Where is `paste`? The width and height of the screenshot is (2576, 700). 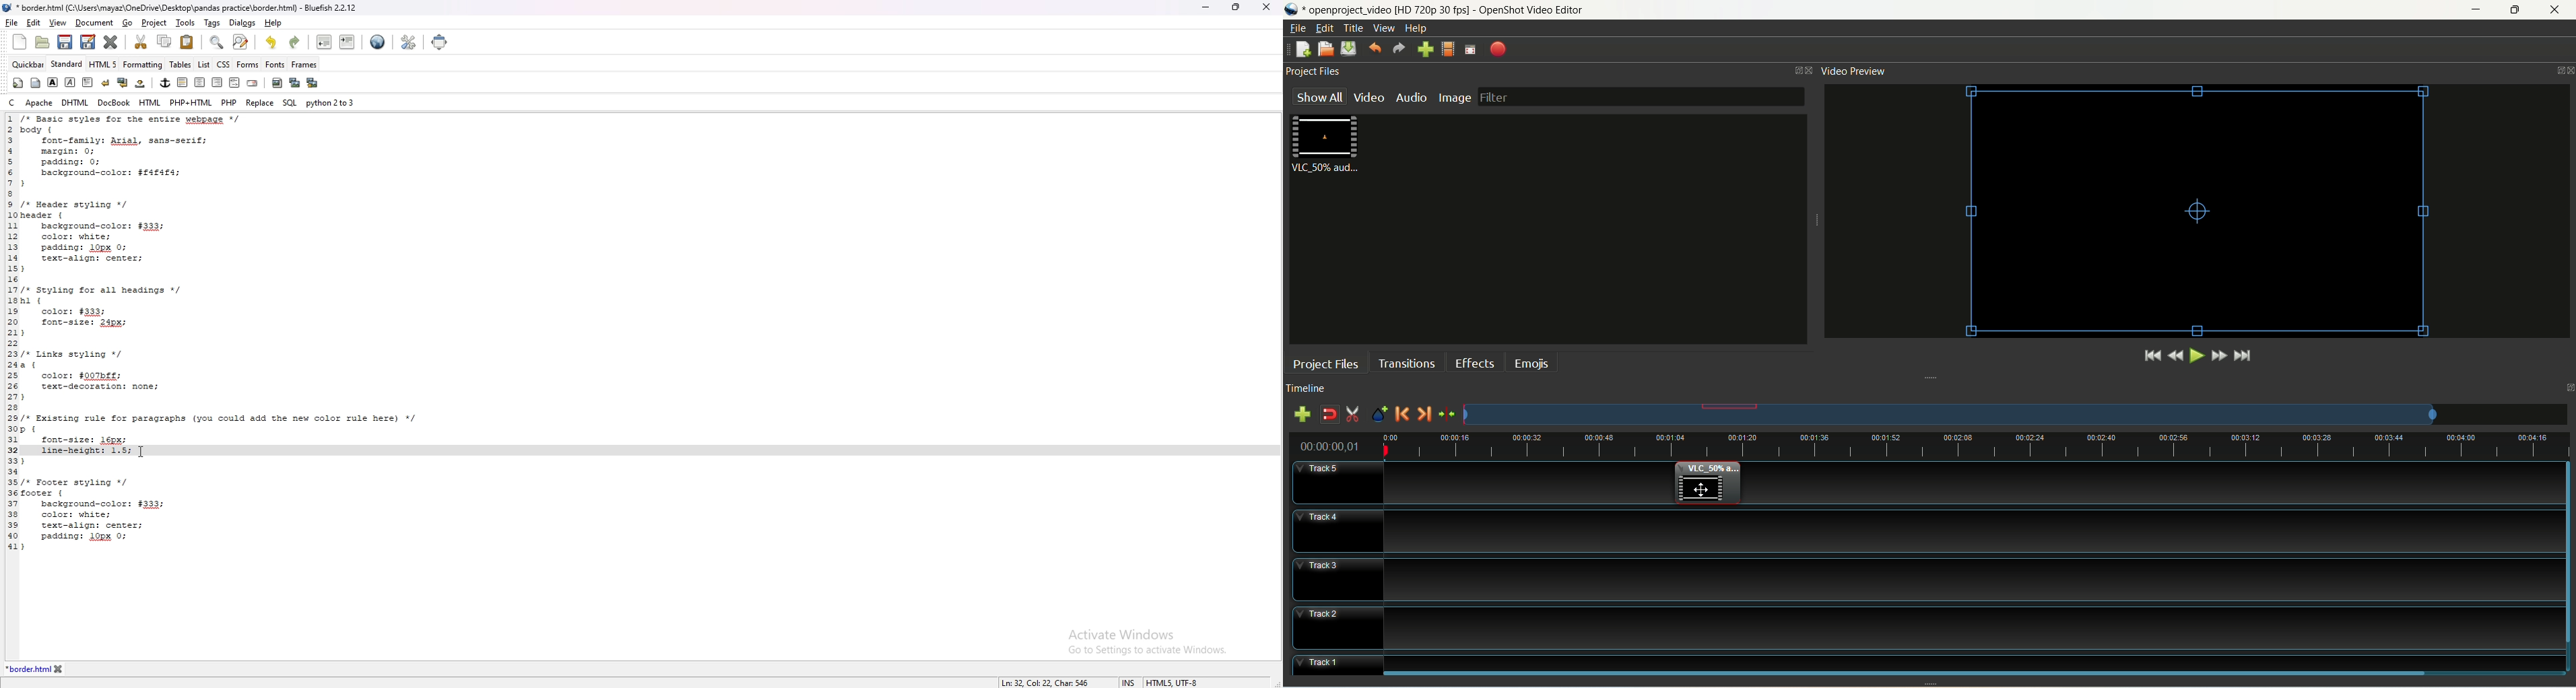
paste is located at coordinates (187, 41).